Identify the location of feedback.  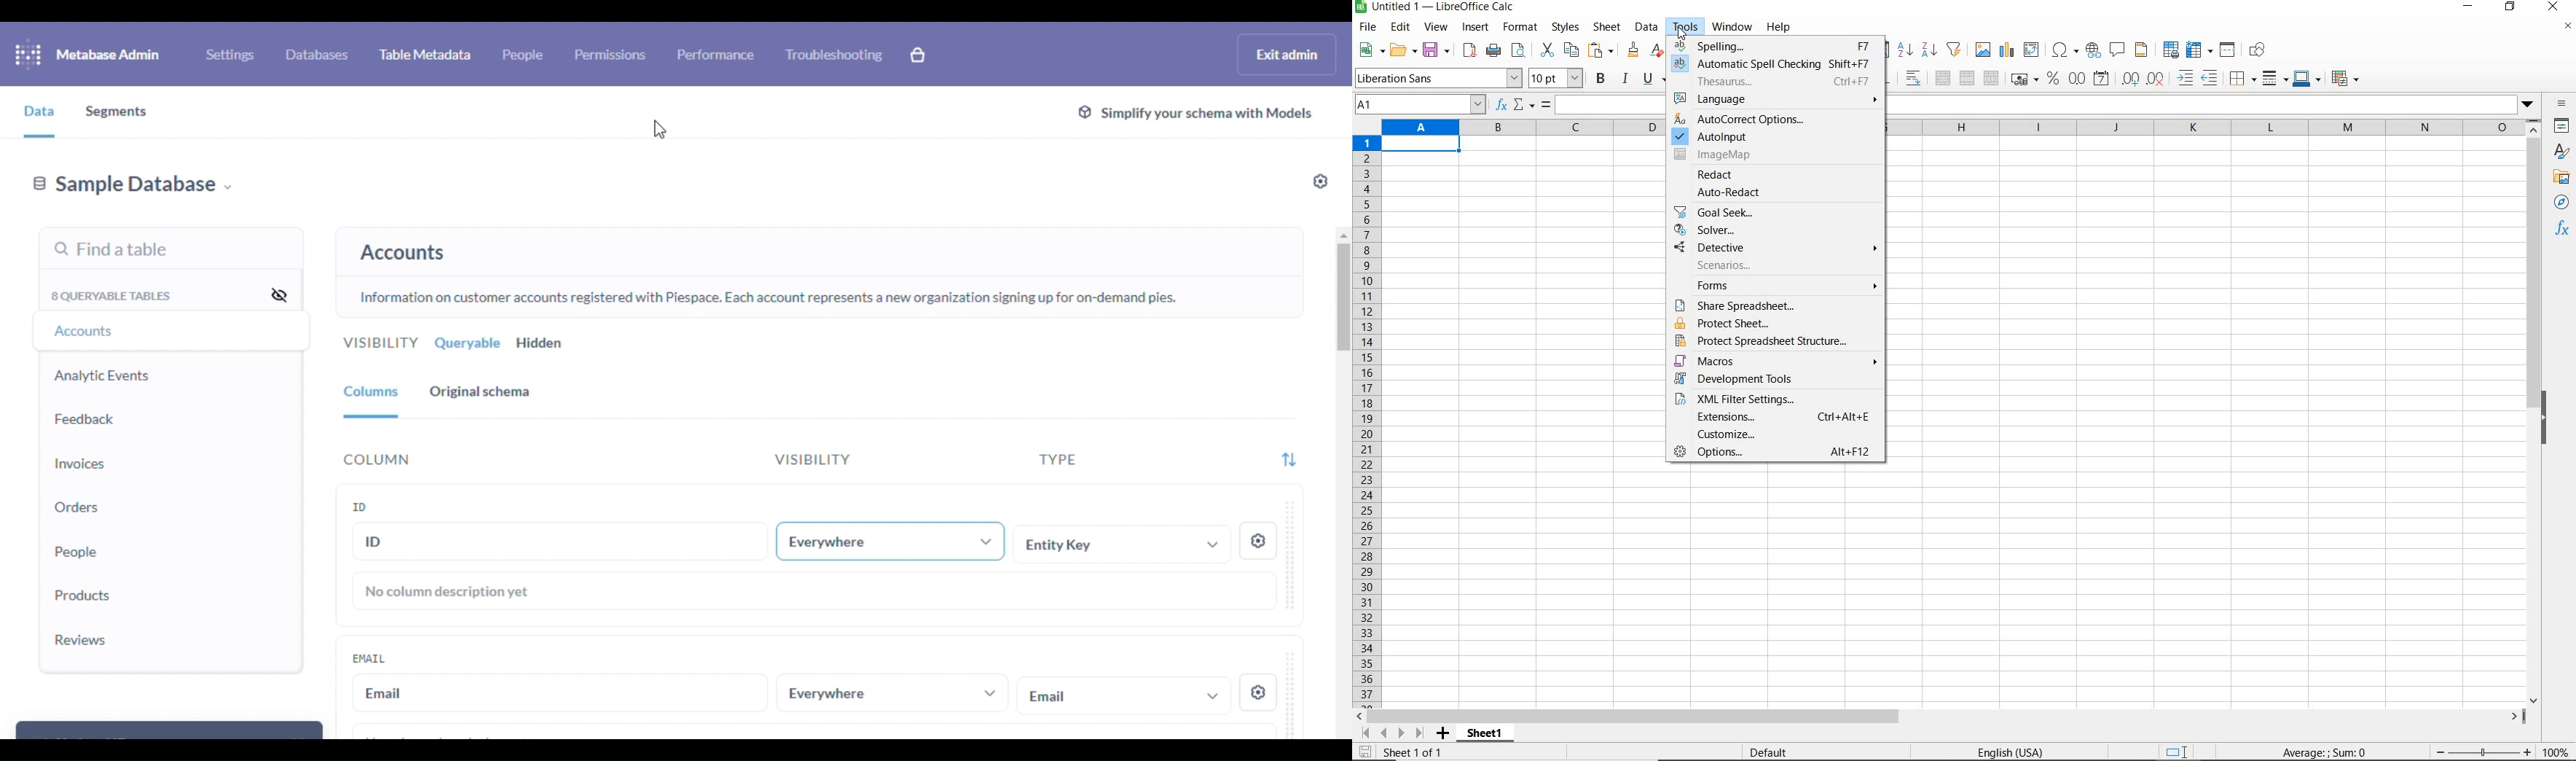
(85, 419).